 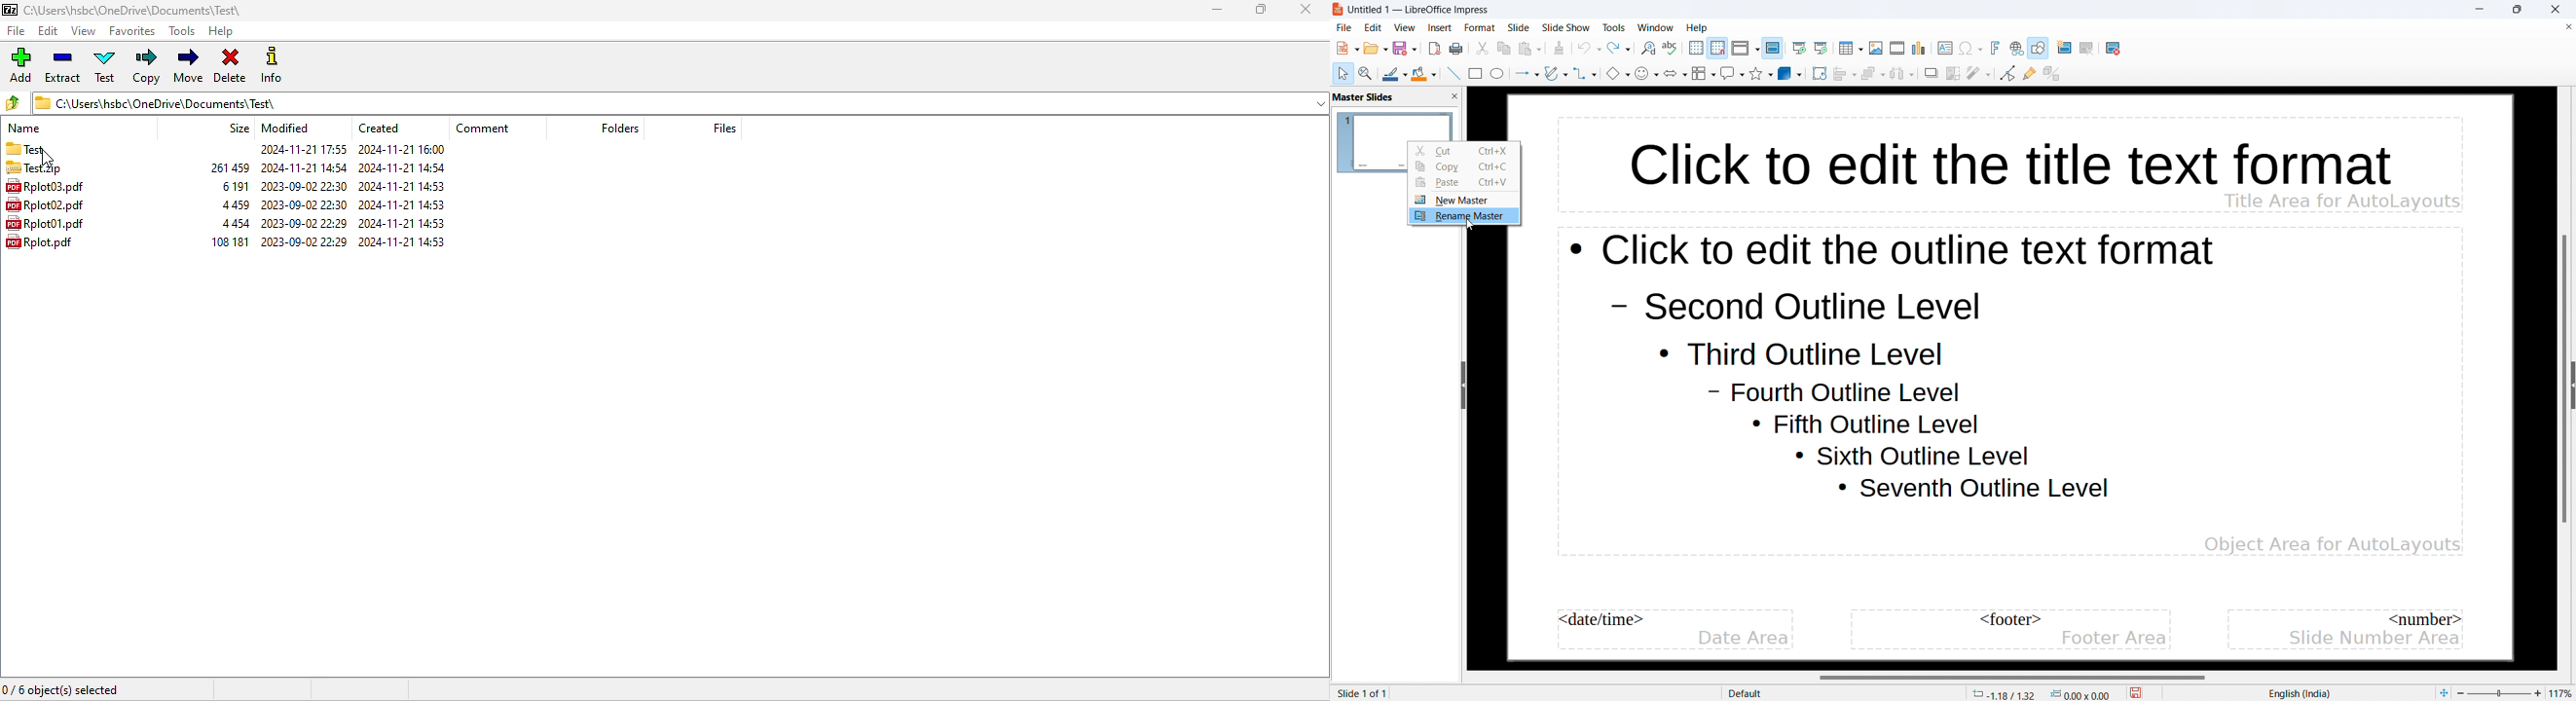 I want to click on help, so click(x=220, y=31).